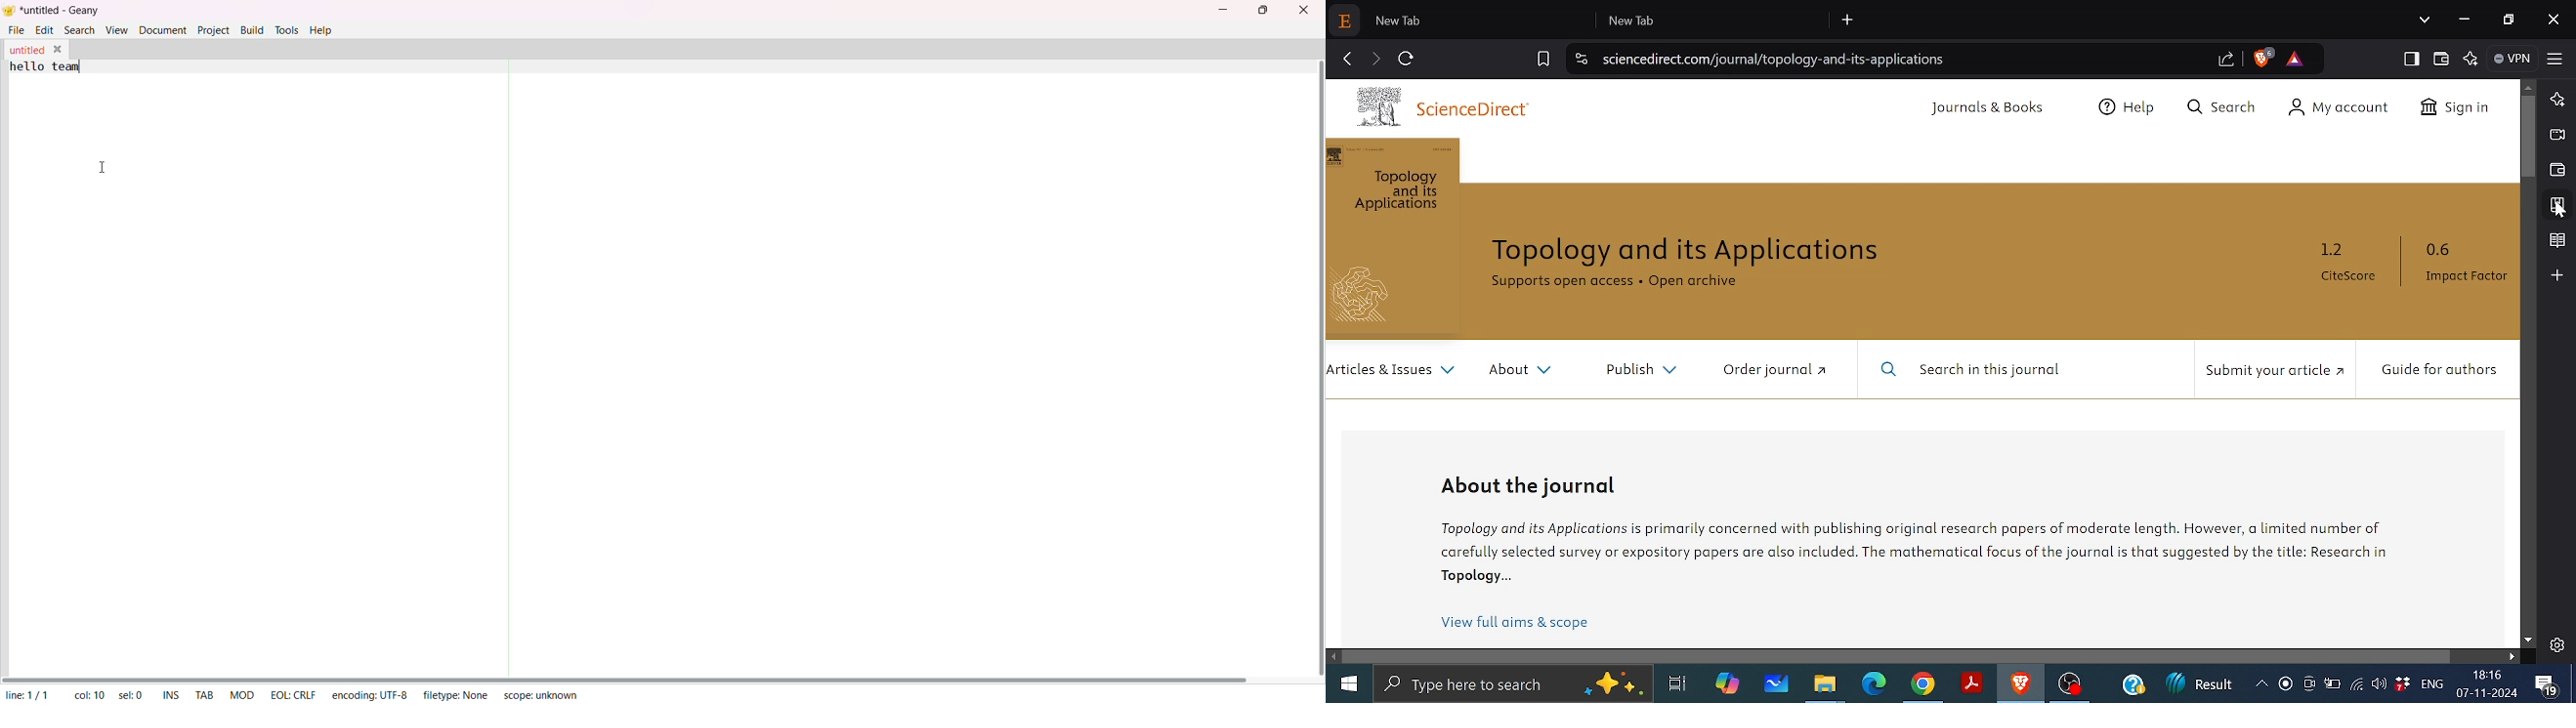 The height and width of the screenshot is (728, 2576). What do you see at coordinates (2440, 59) in the screenshot?
I see `Brave wallet` at bounding box center [2440, 59].